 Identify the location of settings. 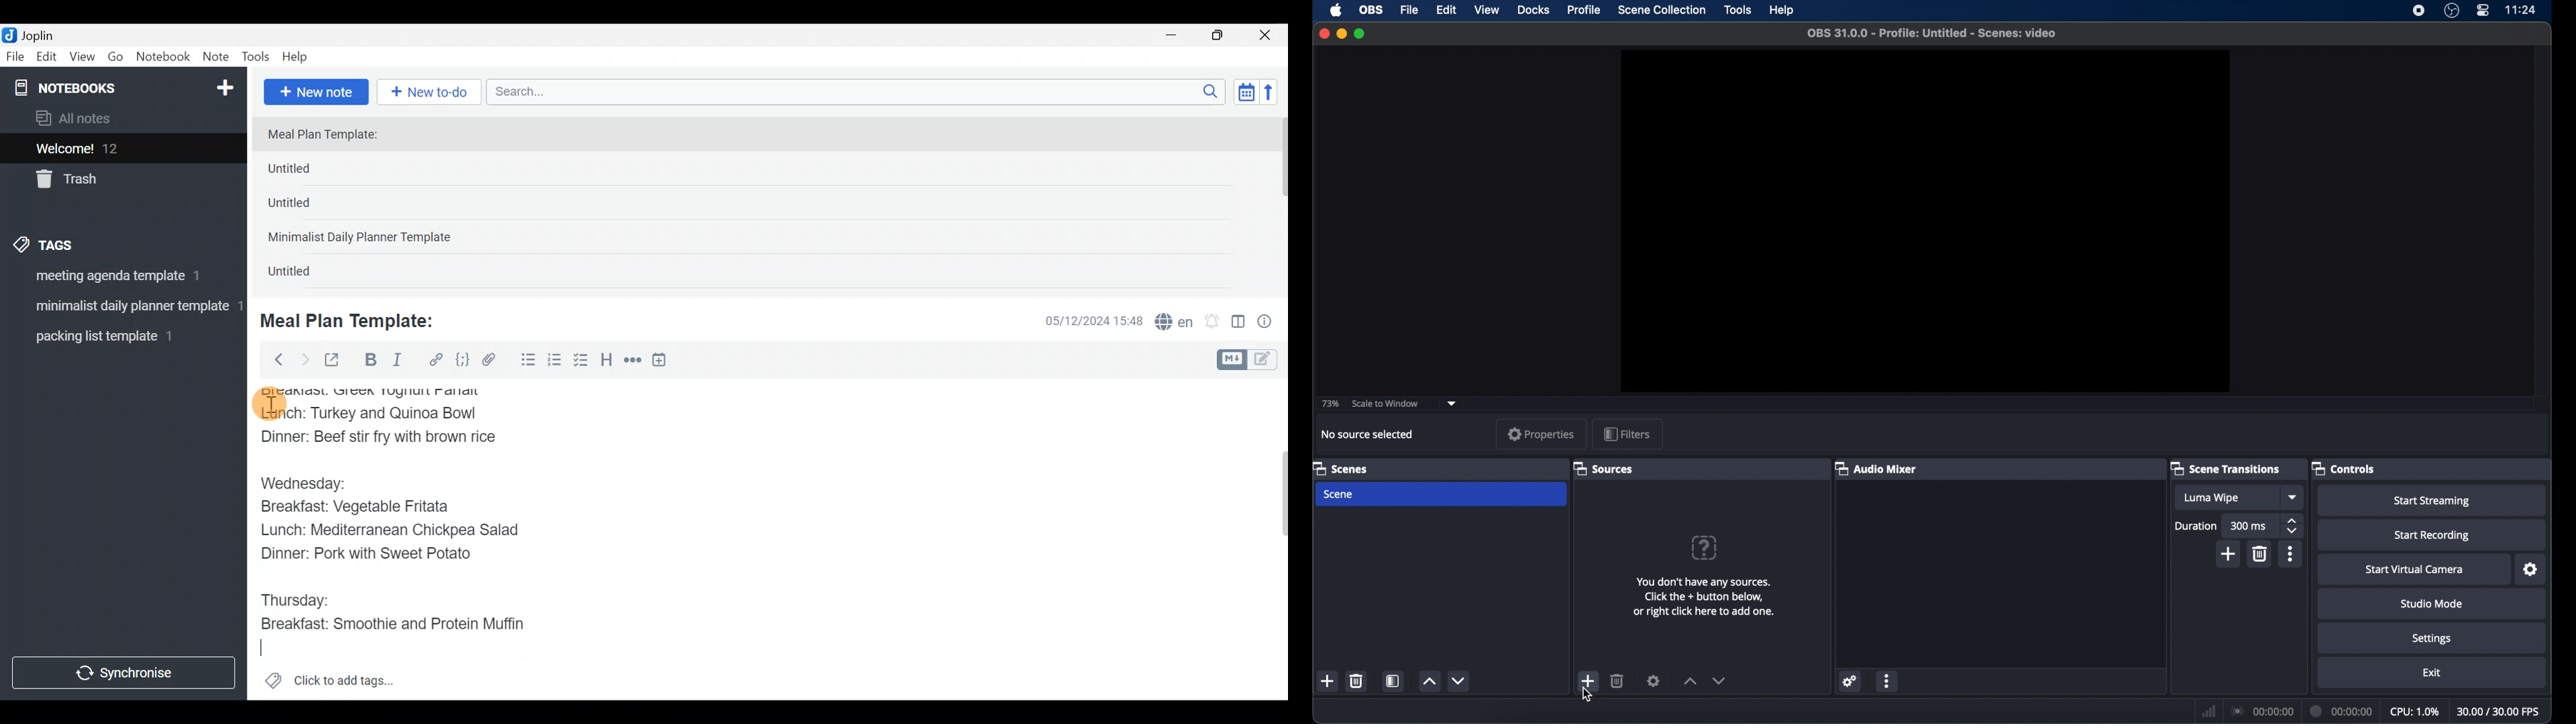
(1653, 680).